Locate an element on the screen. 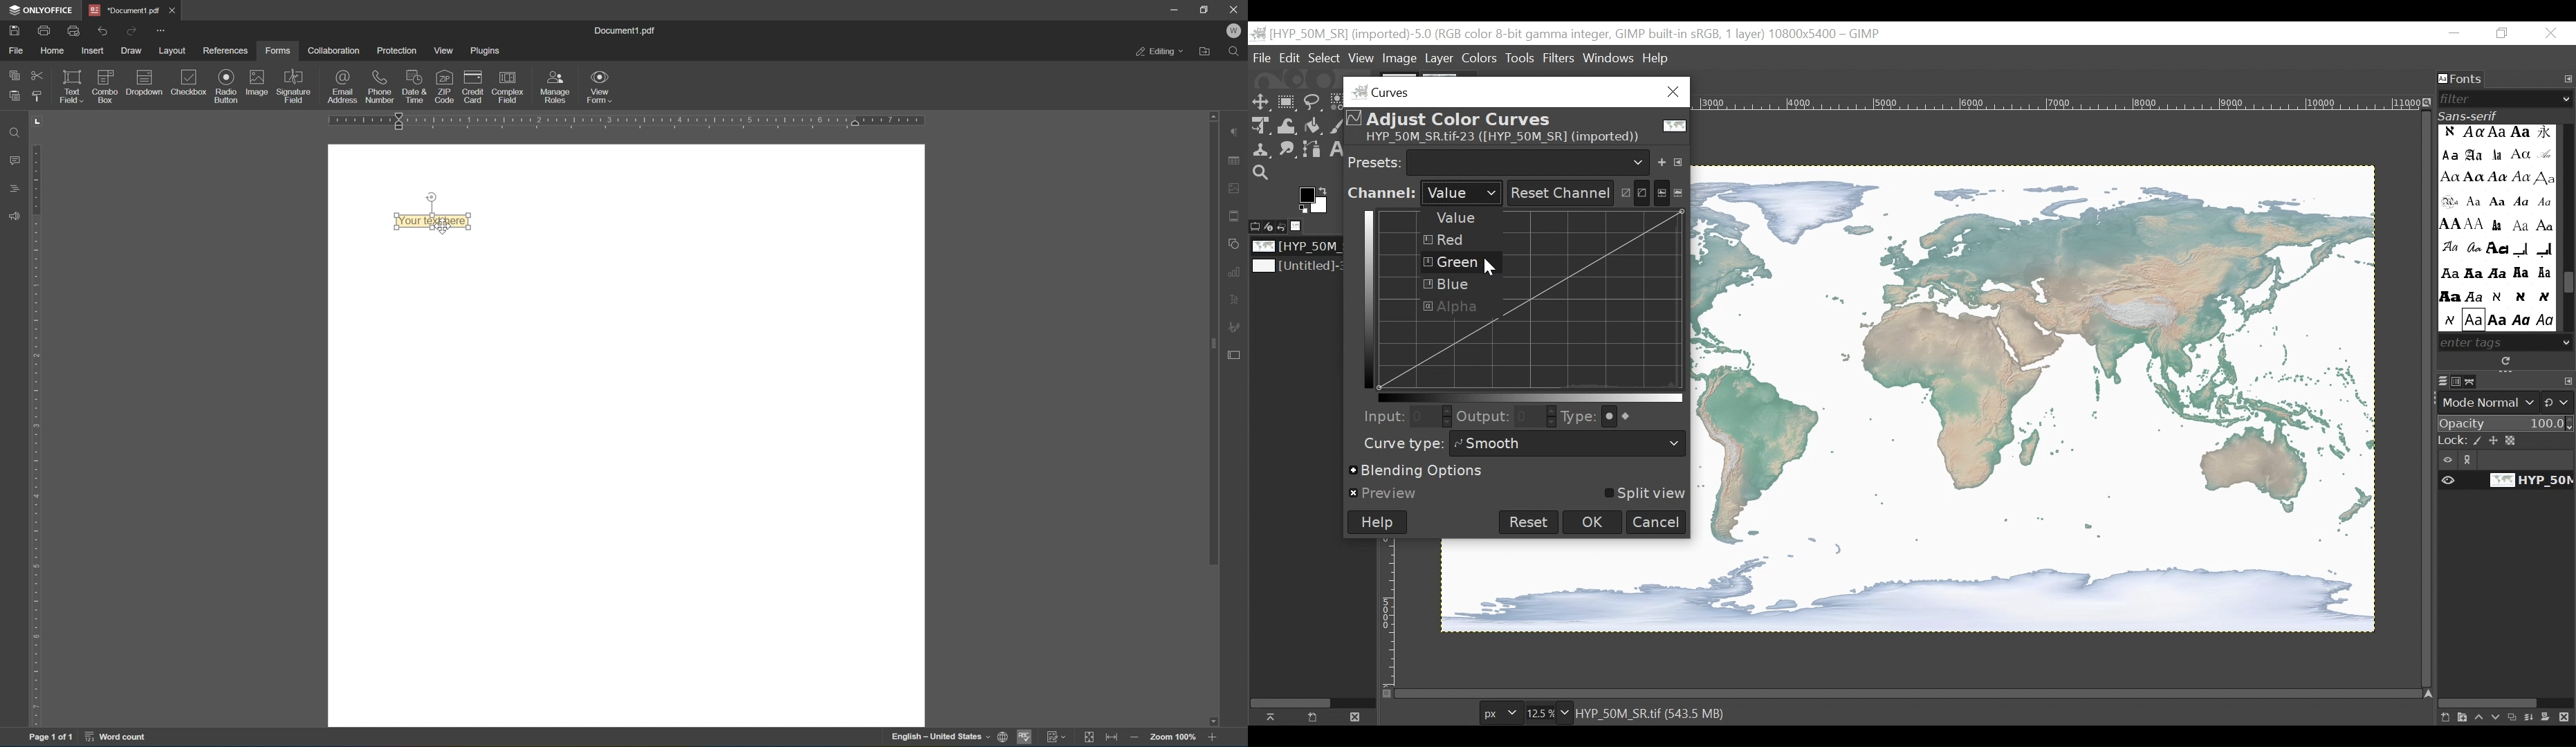 This screenshot has width=2576, height=756. editing is located at coordinates (1158, 52).